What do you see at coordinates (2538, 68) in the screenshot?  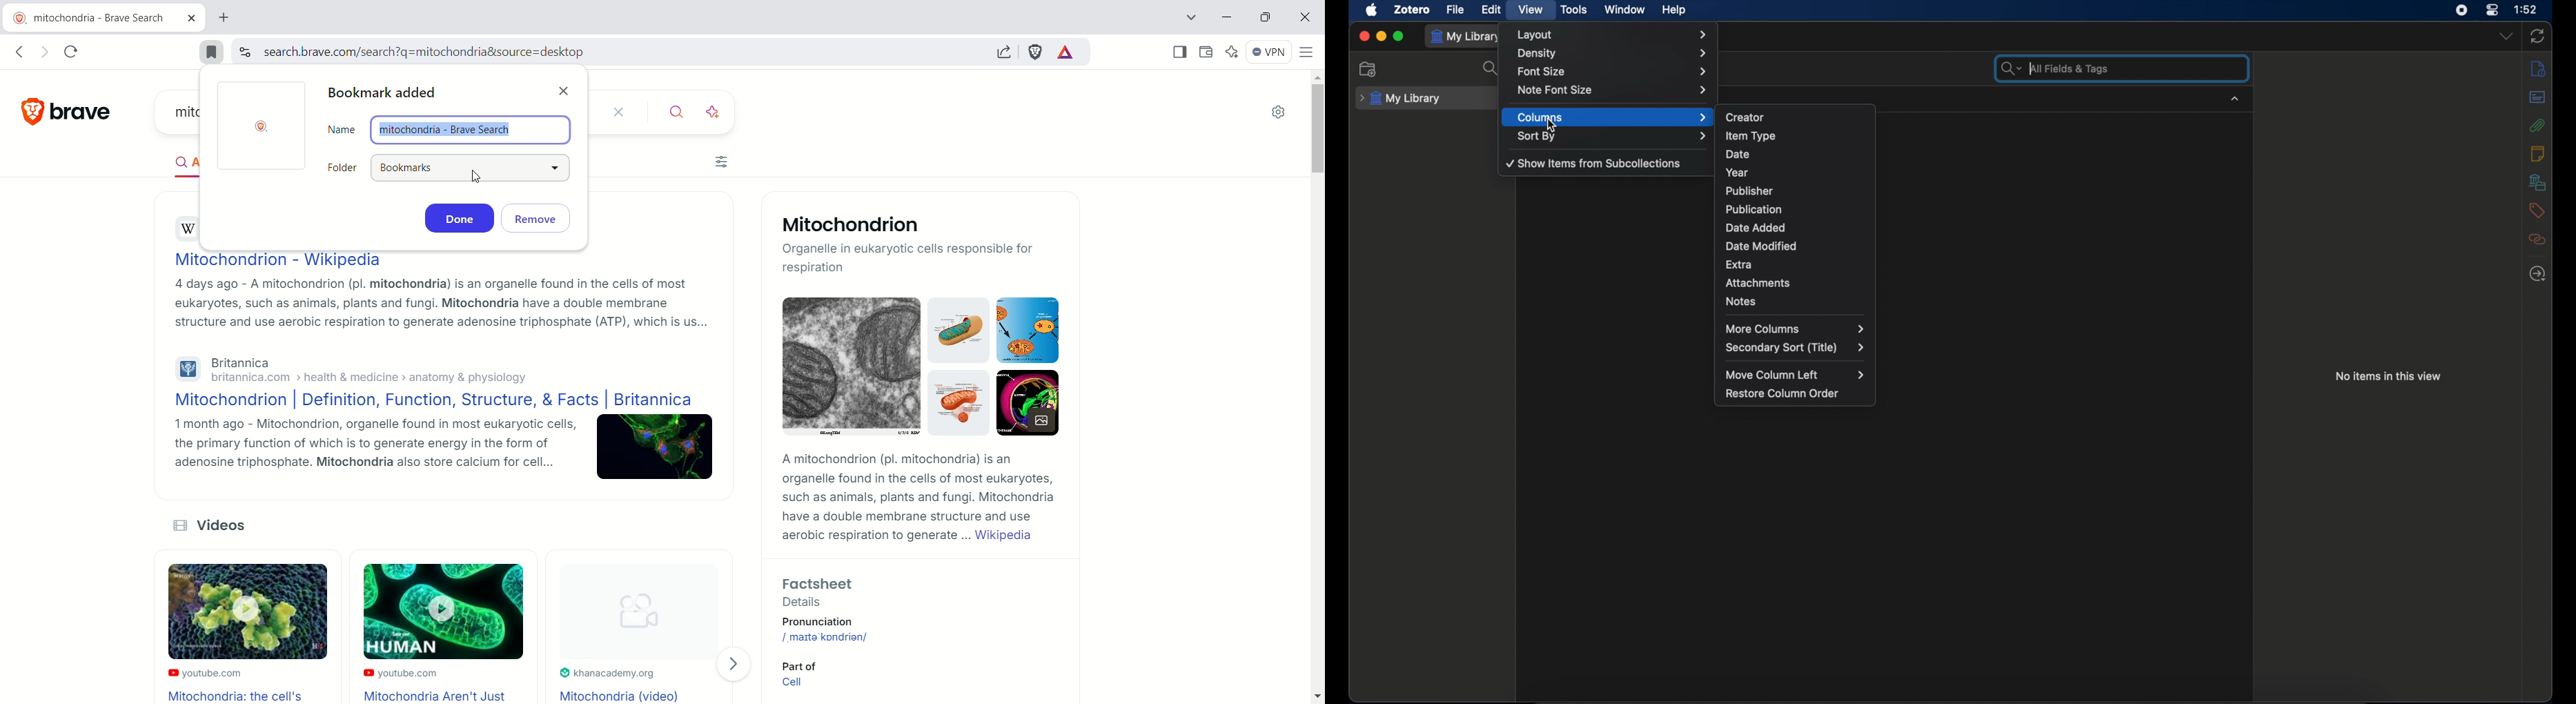 I see `info` at bounding box center [2538, 68].